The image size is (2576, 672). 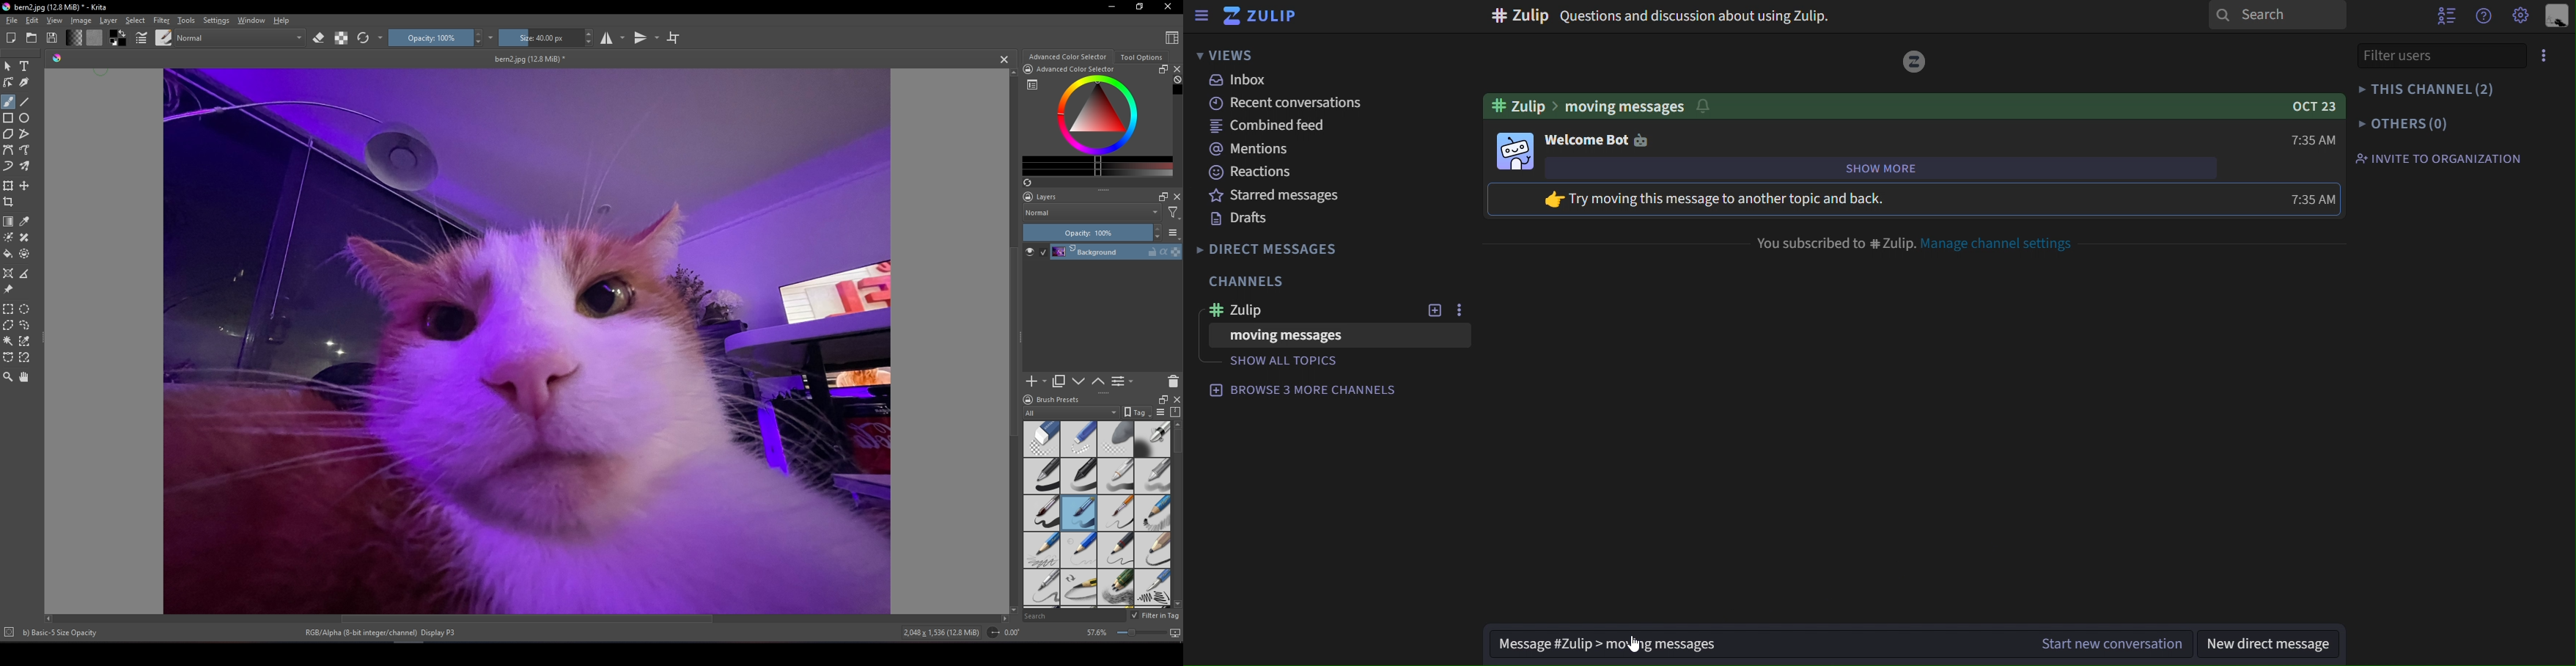 I want to click on Float docker, so click(x=1162, y=197).